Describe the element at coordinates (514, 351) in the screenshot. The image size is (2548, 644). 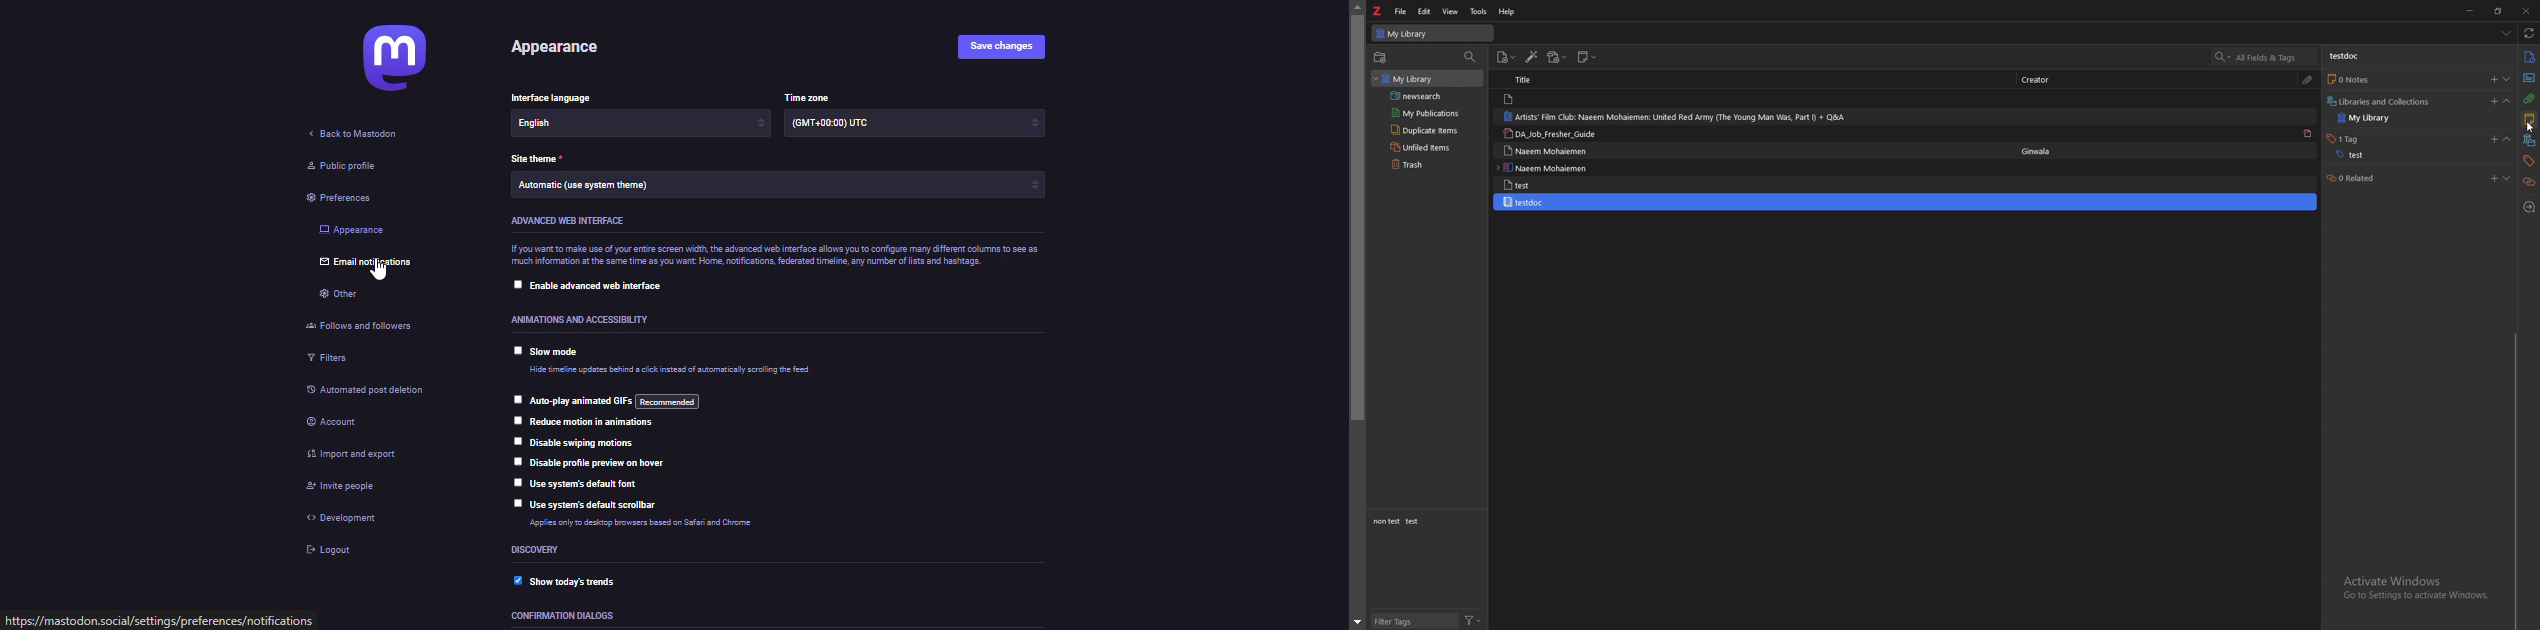
I see `click to select` at that location.